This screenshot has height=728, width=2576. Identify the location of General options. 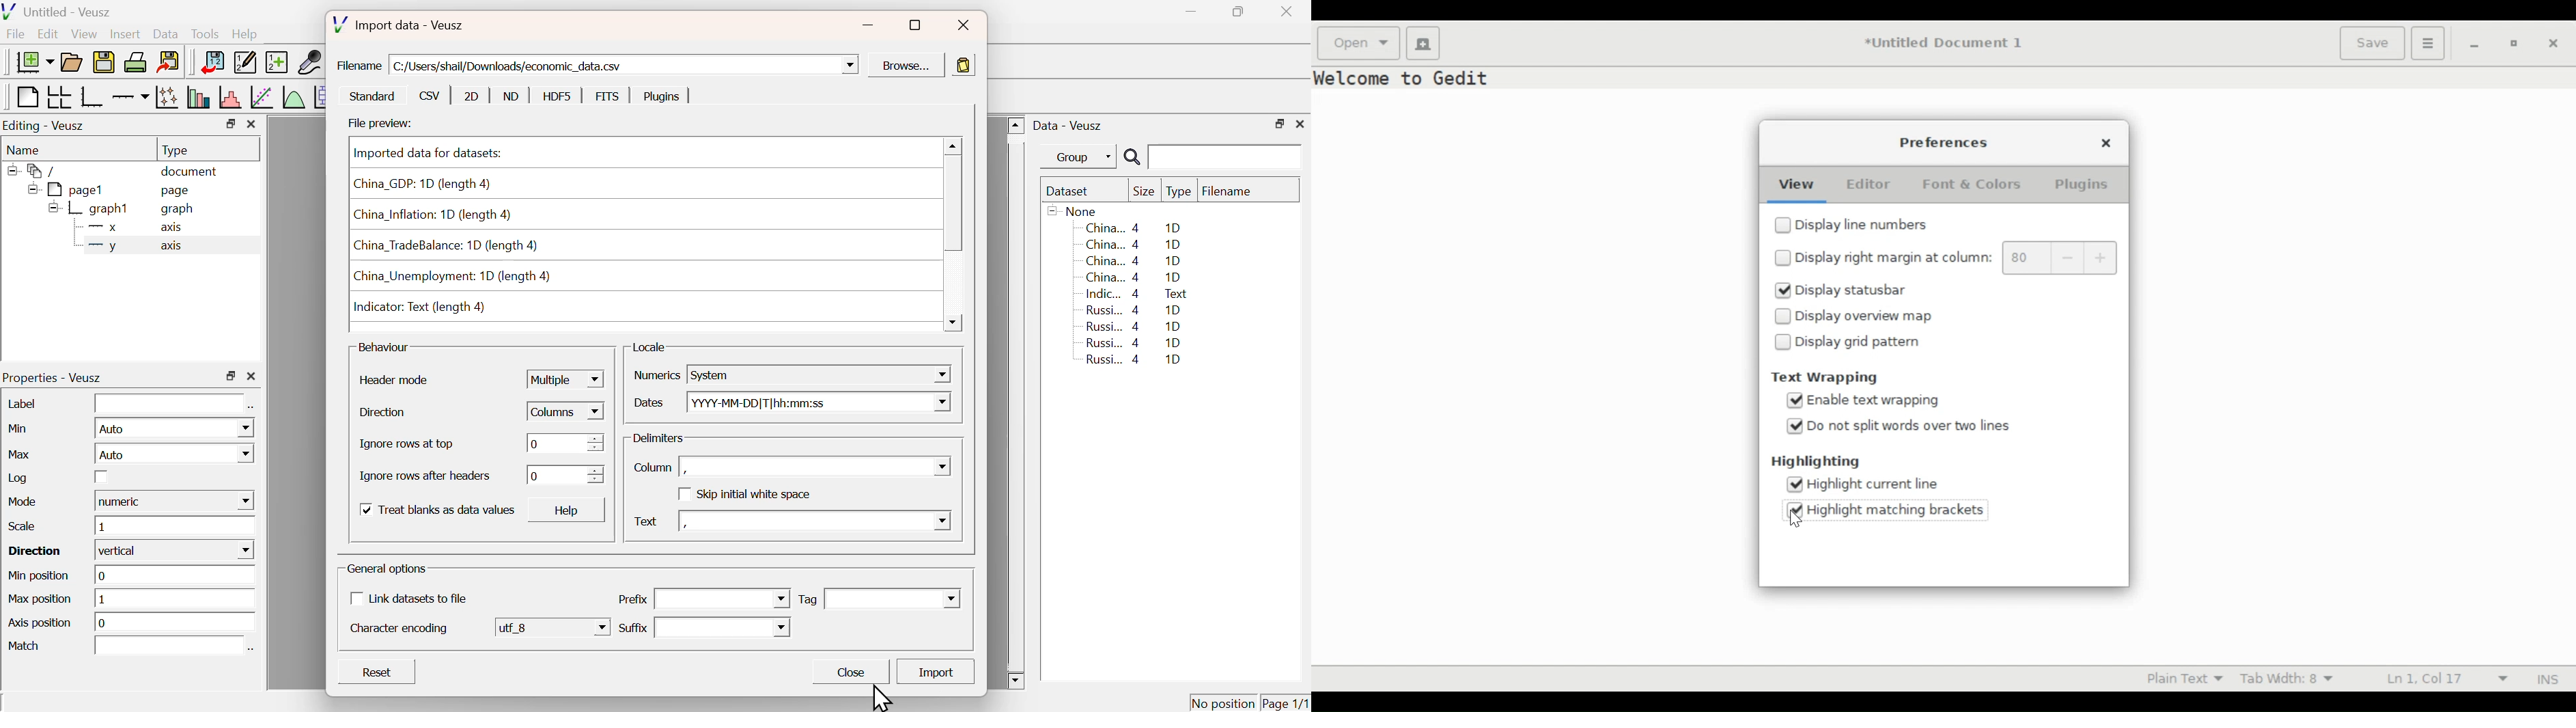
(386, 569).